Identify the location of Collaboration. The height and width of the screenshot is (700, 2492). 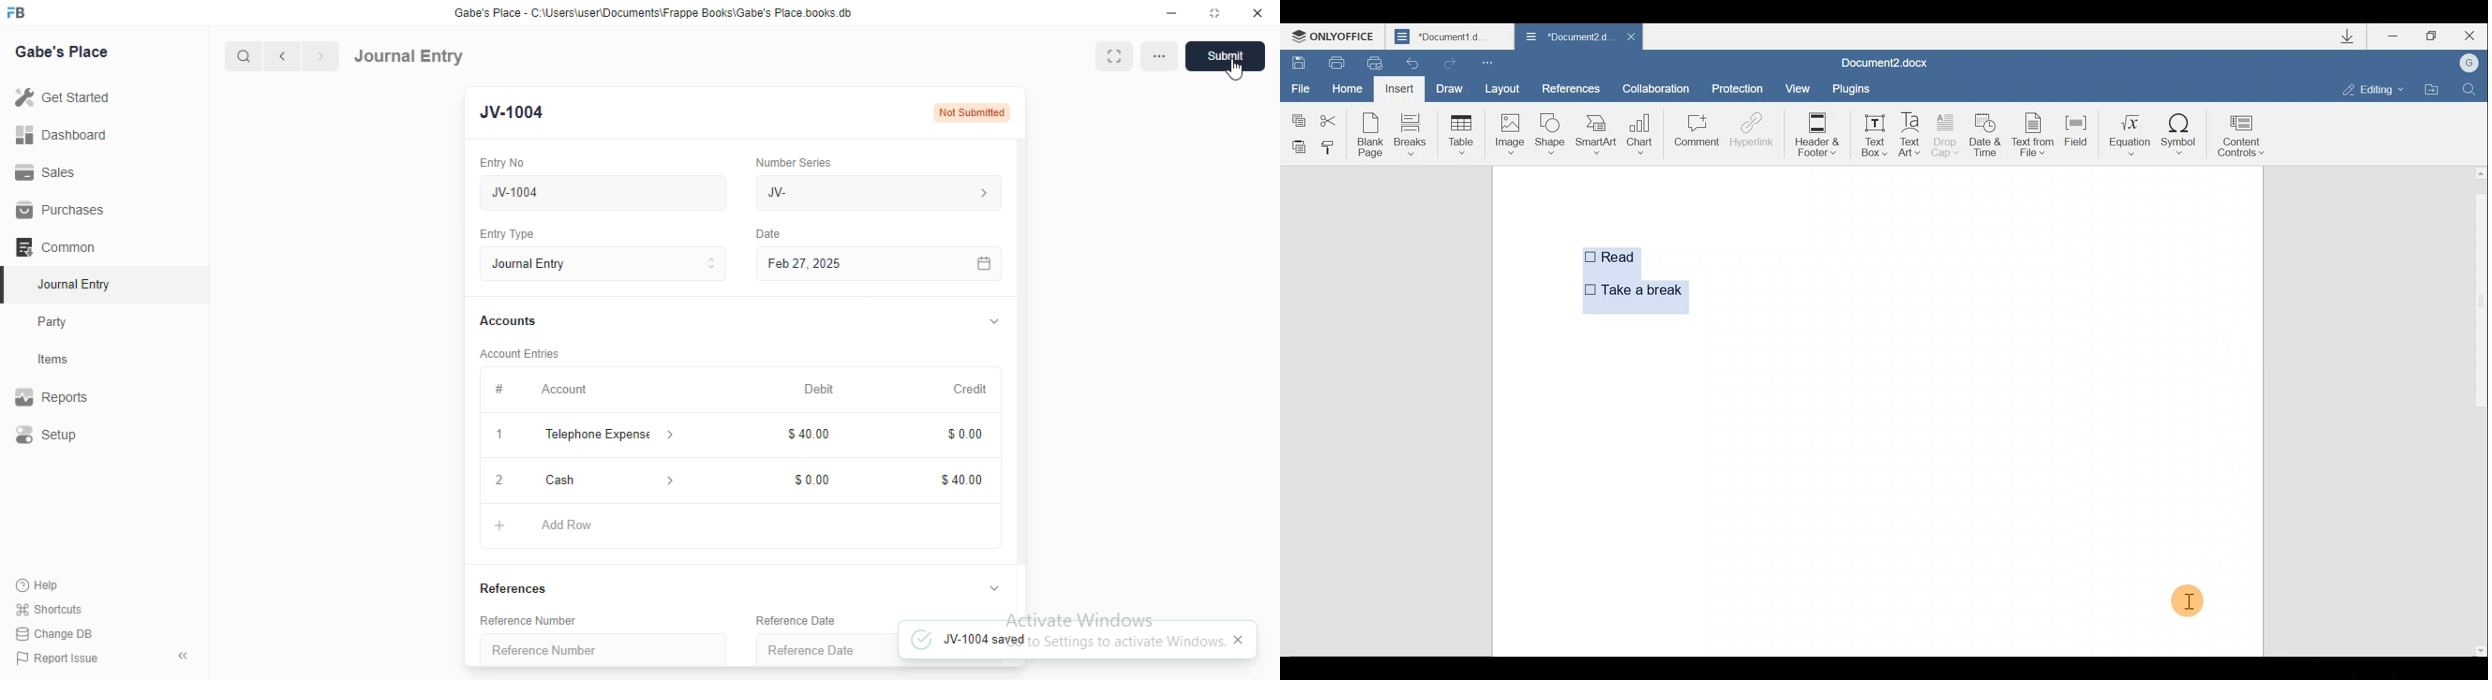
(1657, 86).